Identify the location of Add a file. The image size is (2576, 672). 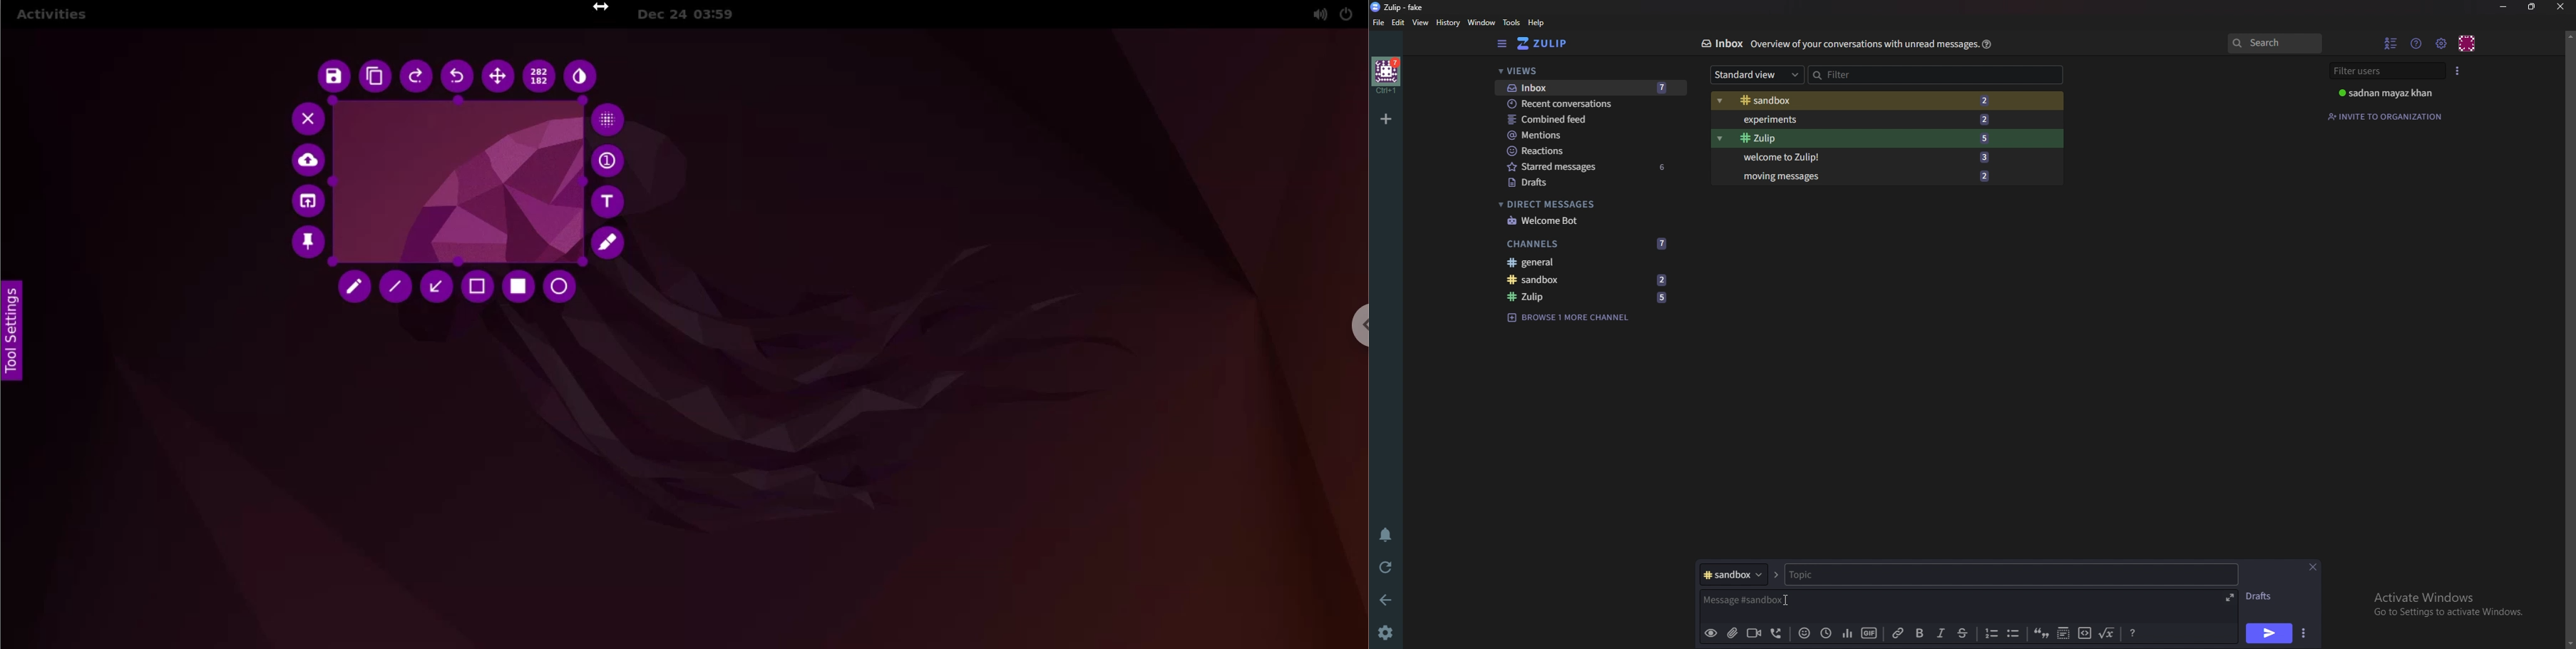
(1731, 634).